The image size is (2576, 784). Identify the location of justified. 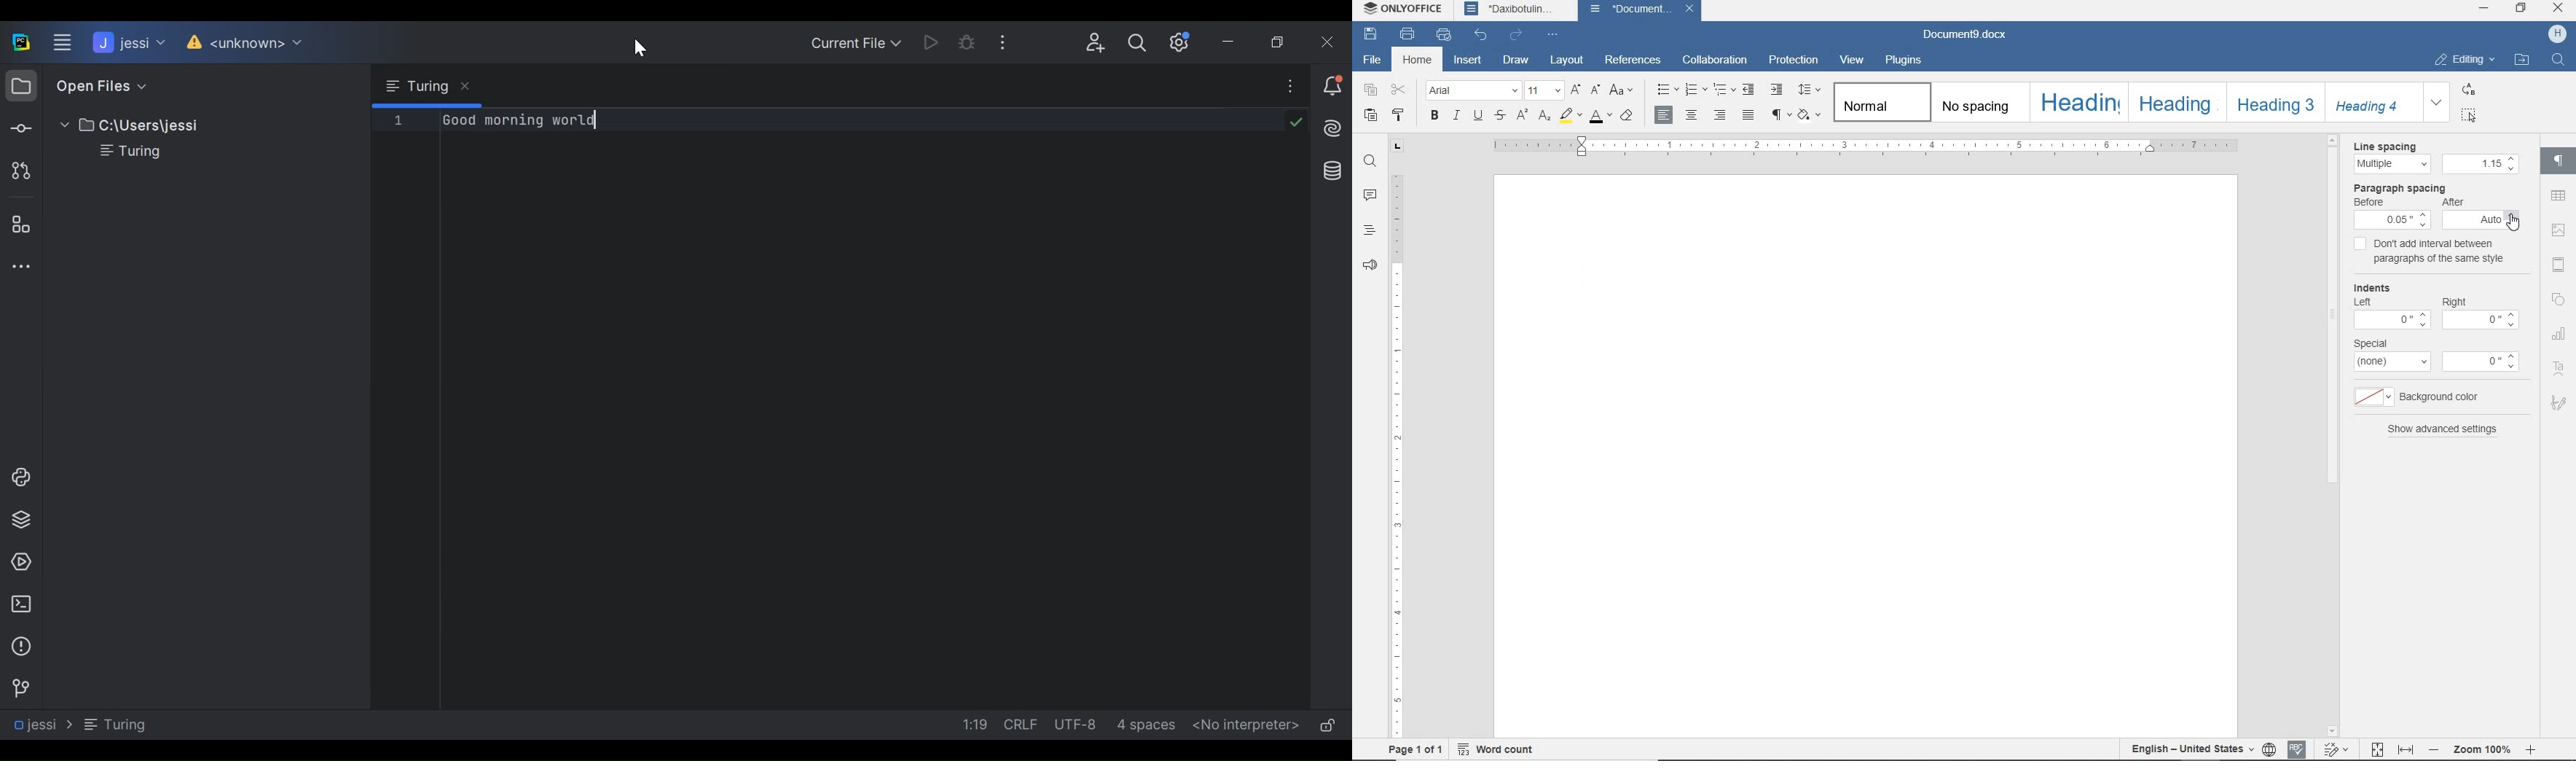
(1750, 116).